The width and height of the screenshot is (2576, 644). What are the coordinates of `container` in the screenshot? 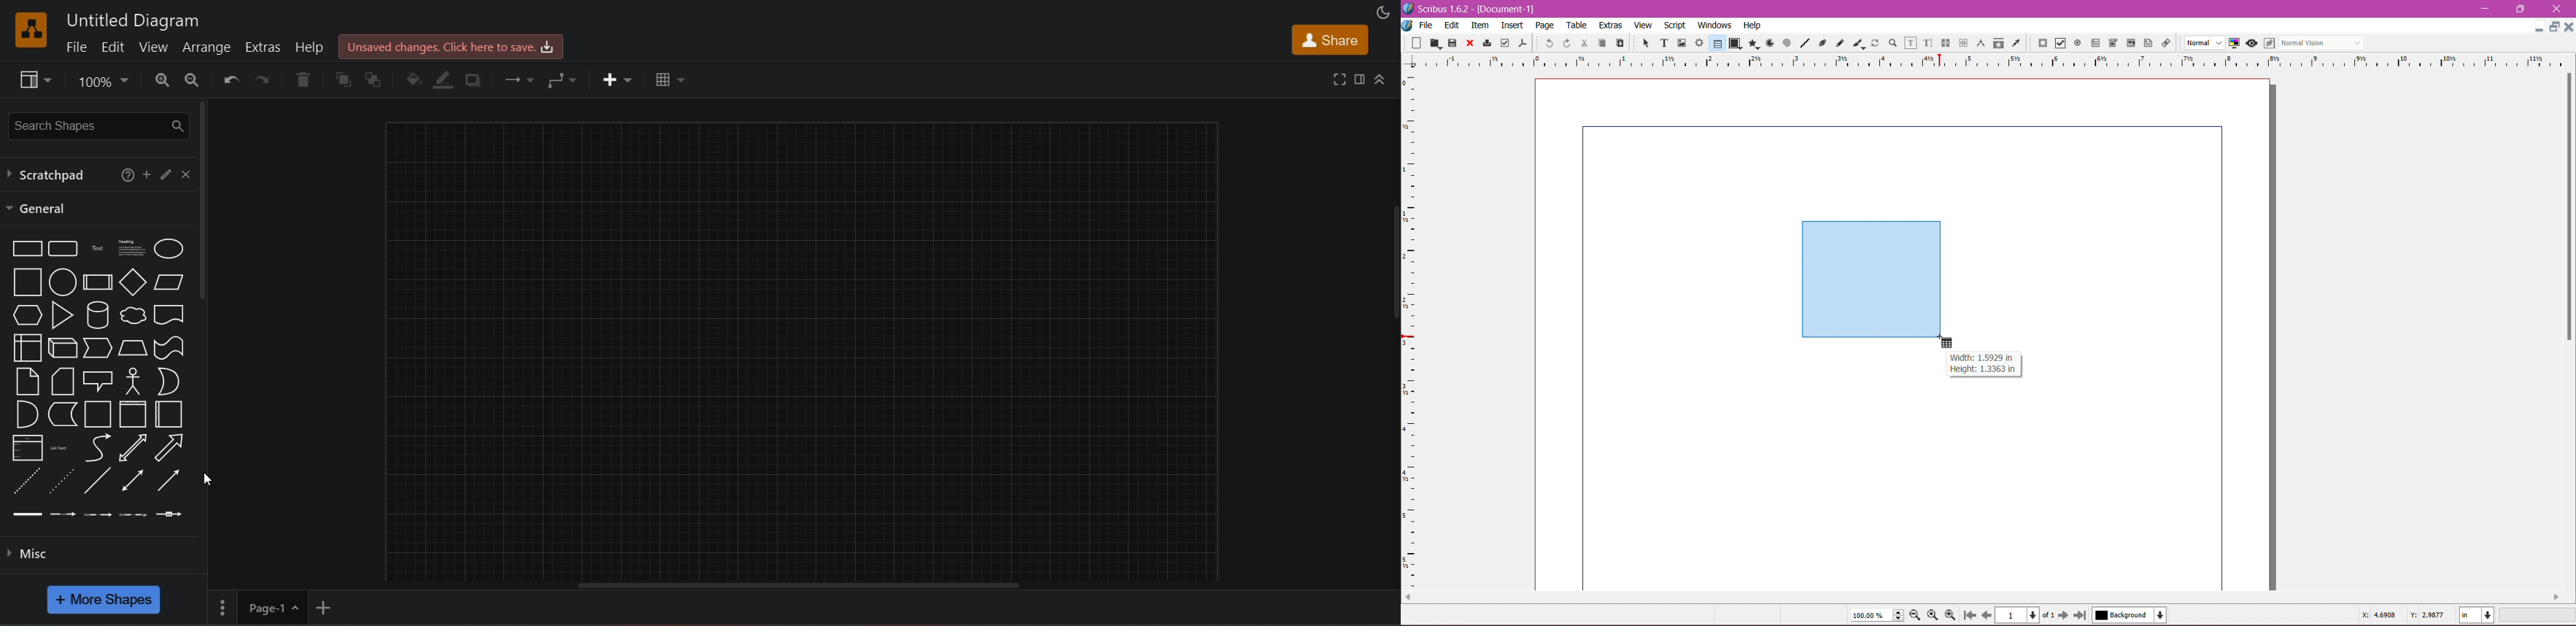 It's located at (131, 414).